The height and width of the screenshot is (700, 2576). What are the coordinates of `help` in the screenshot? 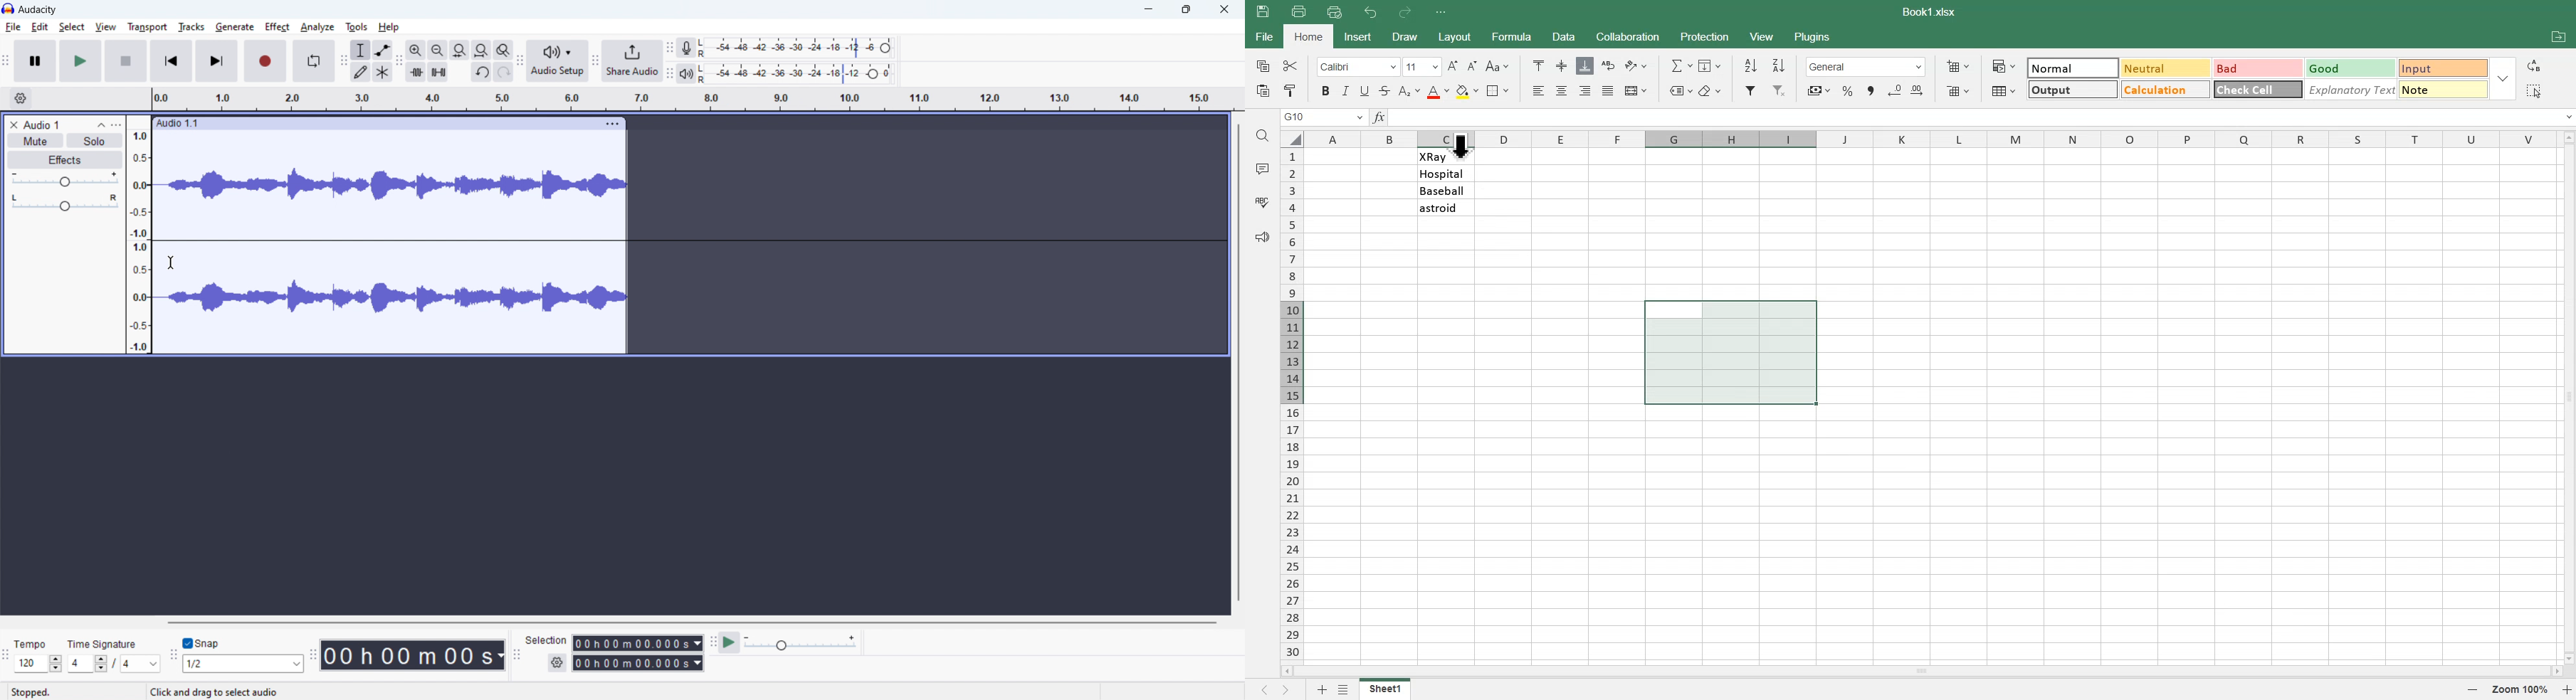 It's located at (390, 28).